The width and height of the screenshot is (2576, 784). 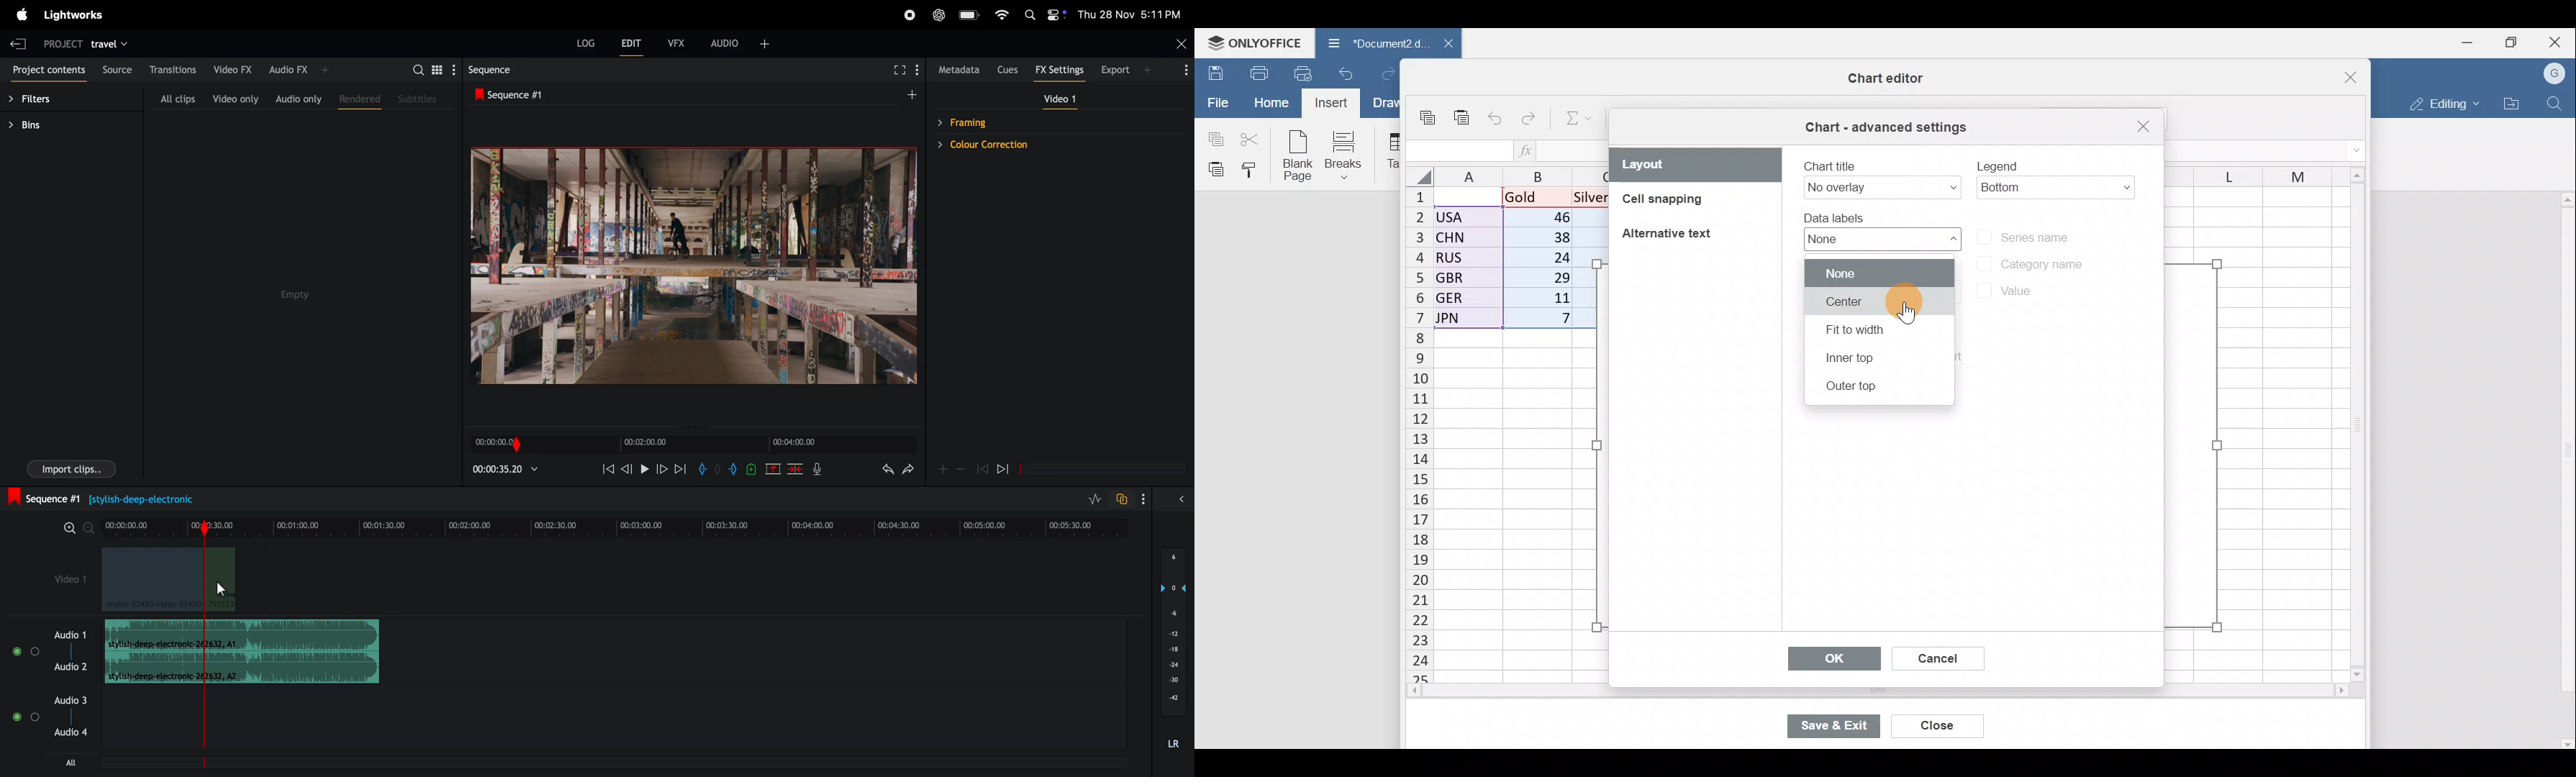 I want to click on show settings menu, so click(x=920, y=67).